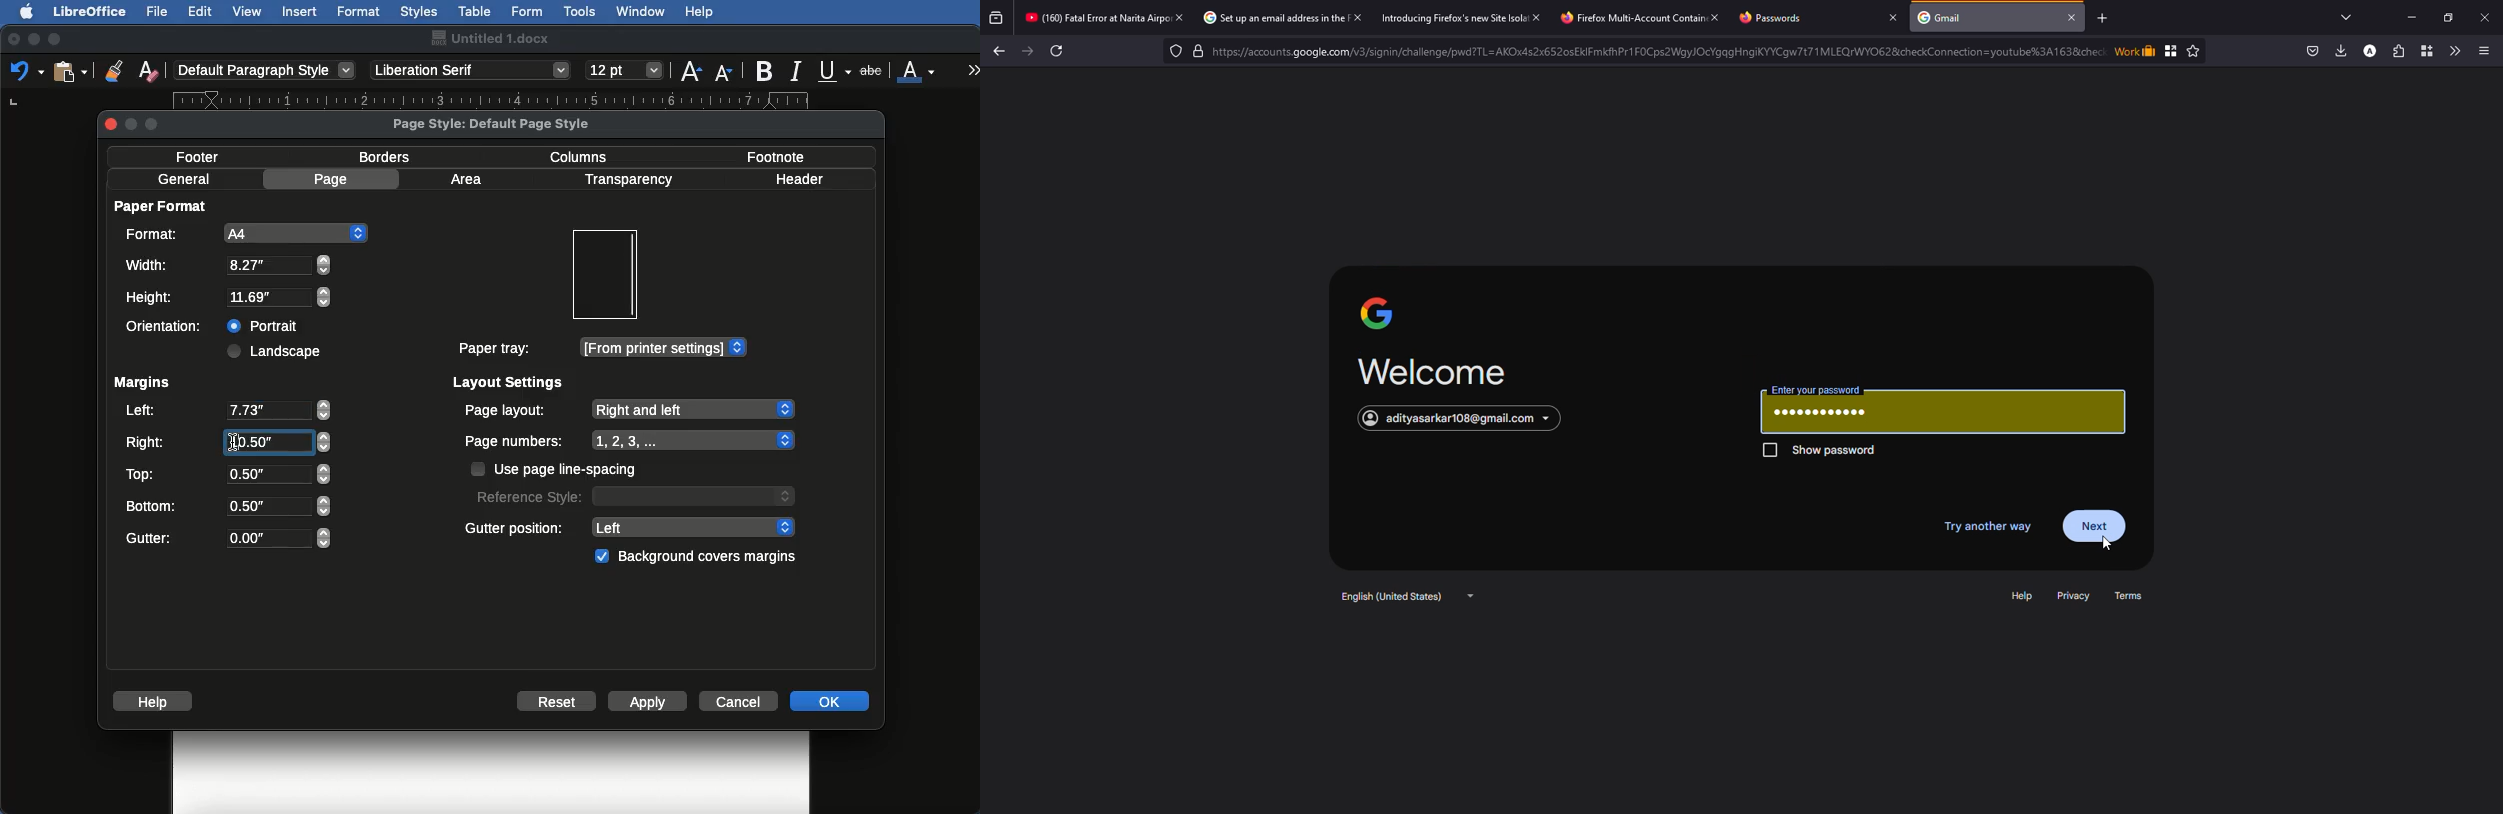 Image resolution: width=2520 pixels, height=840 pixels. Describe the element at coordinates (1943, 17) in the screenshot. I see `Gmail` at that location.